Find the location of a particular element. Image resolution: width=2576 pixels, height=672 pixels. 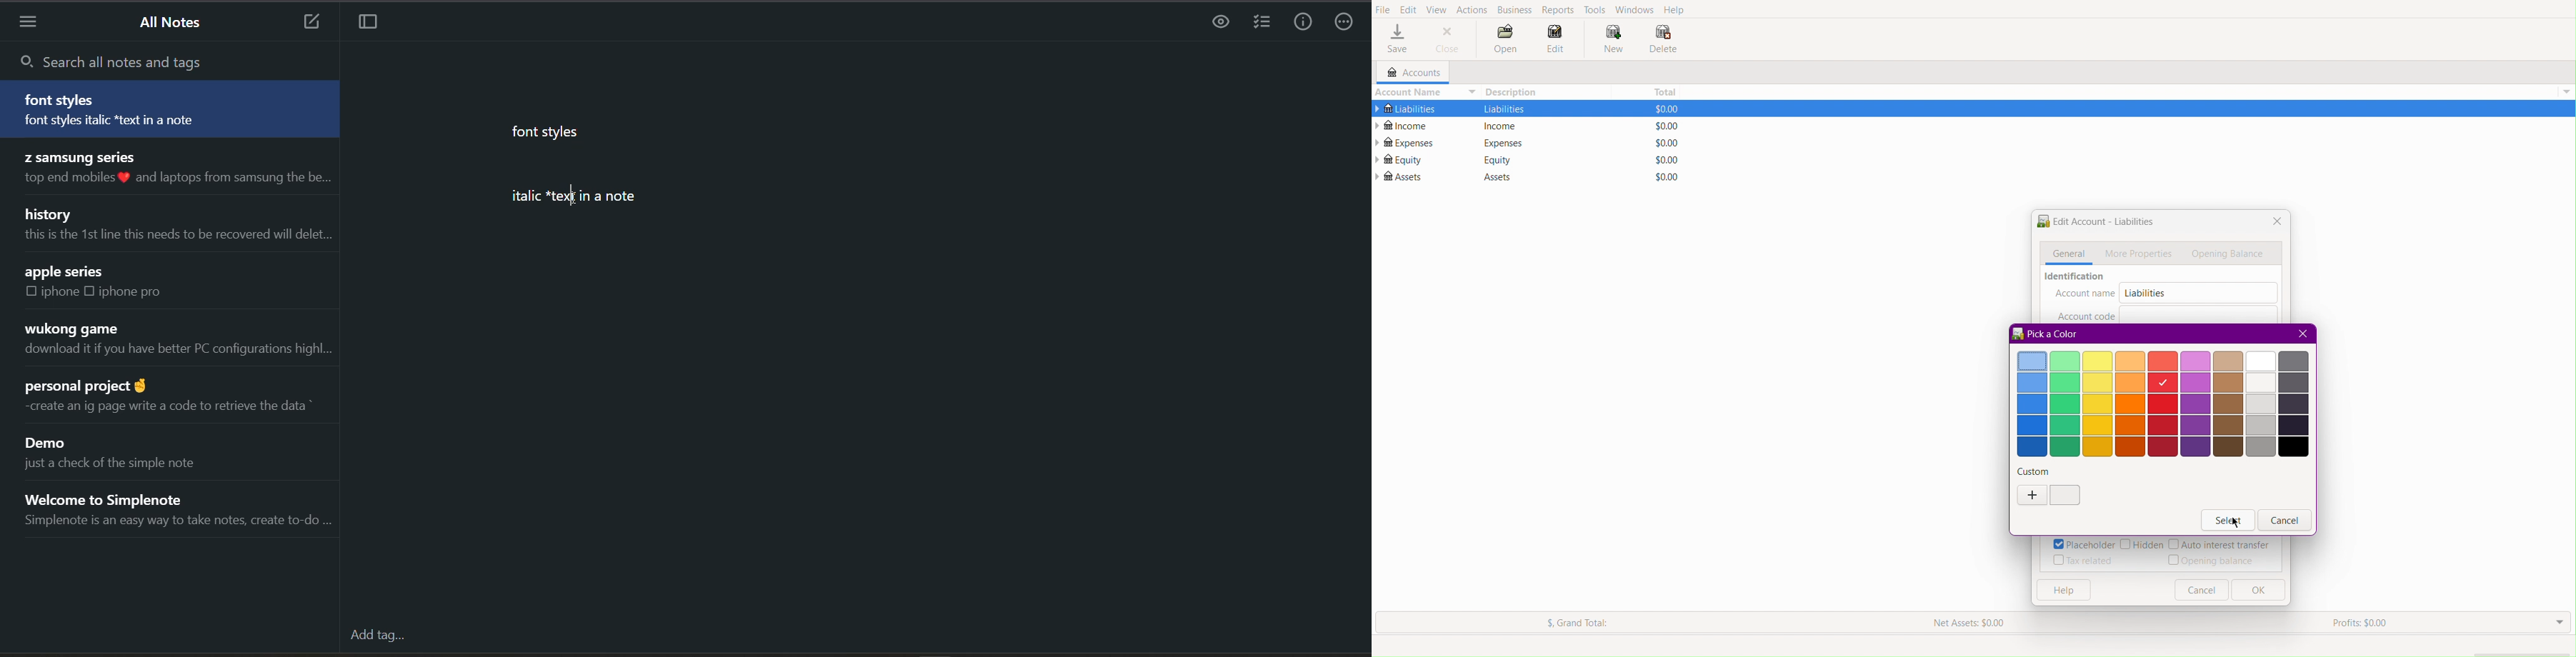

Add is located at coordinates (2031, 494).